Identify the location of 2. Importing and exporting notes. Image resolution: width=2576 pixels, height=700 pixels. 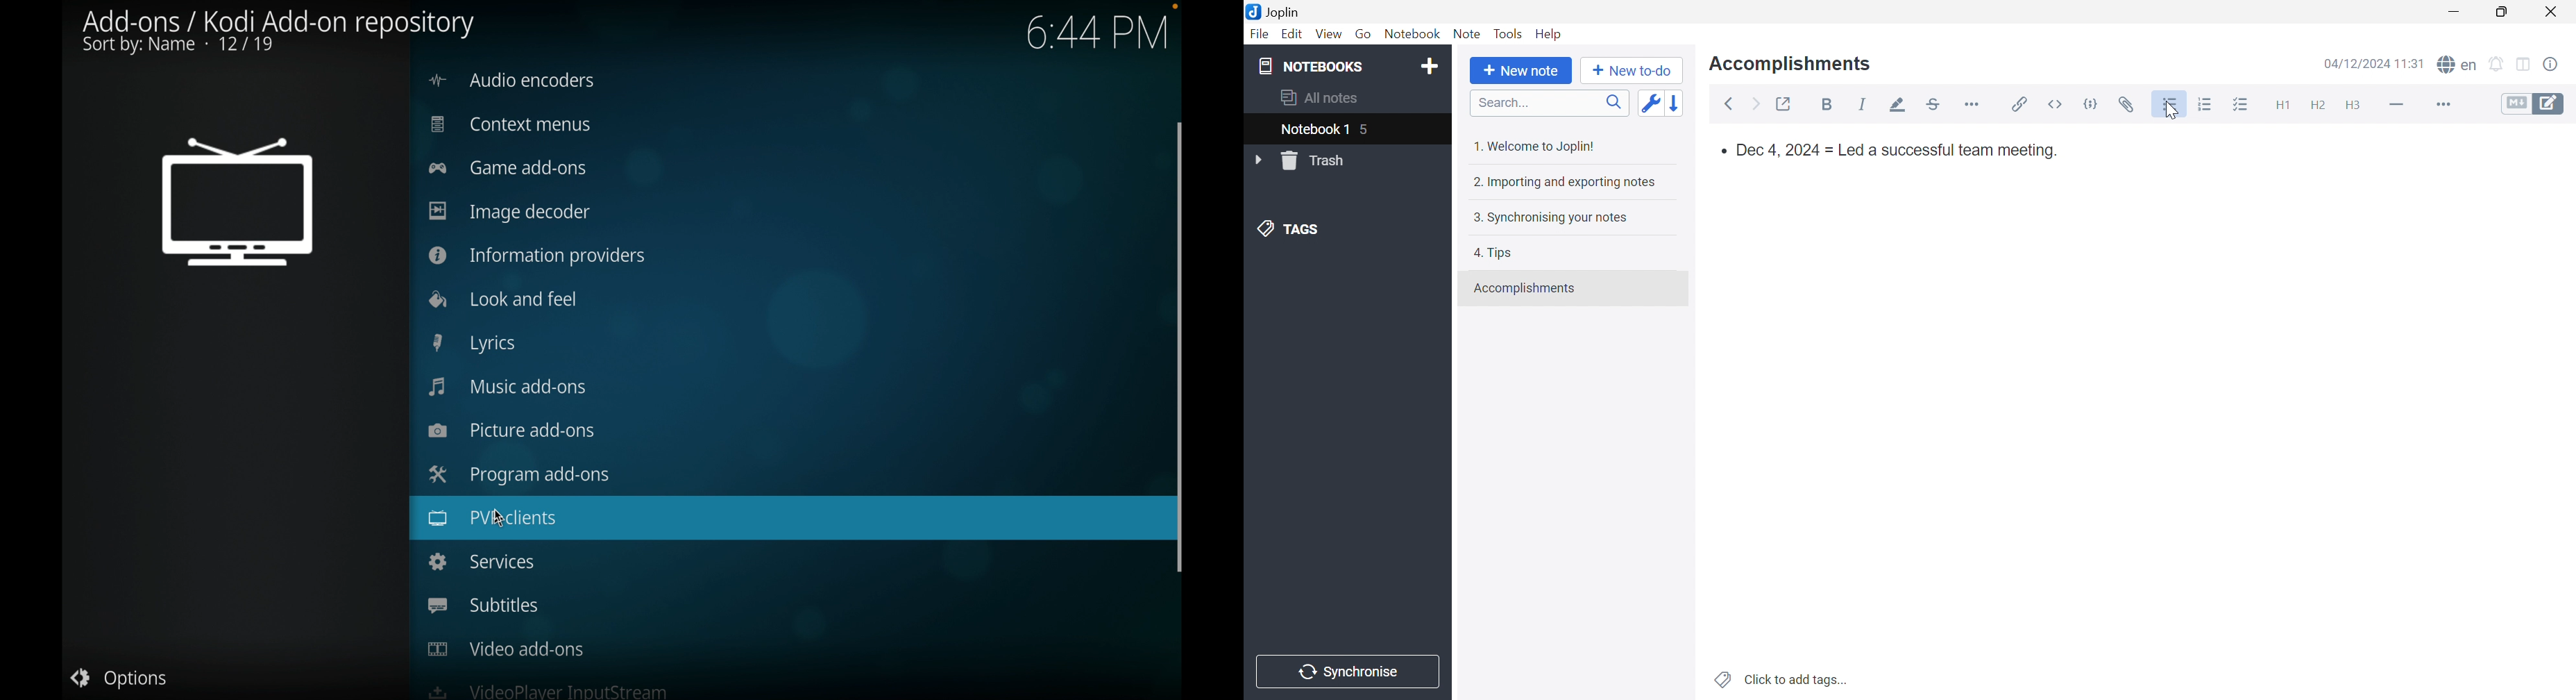
(1566, 183).